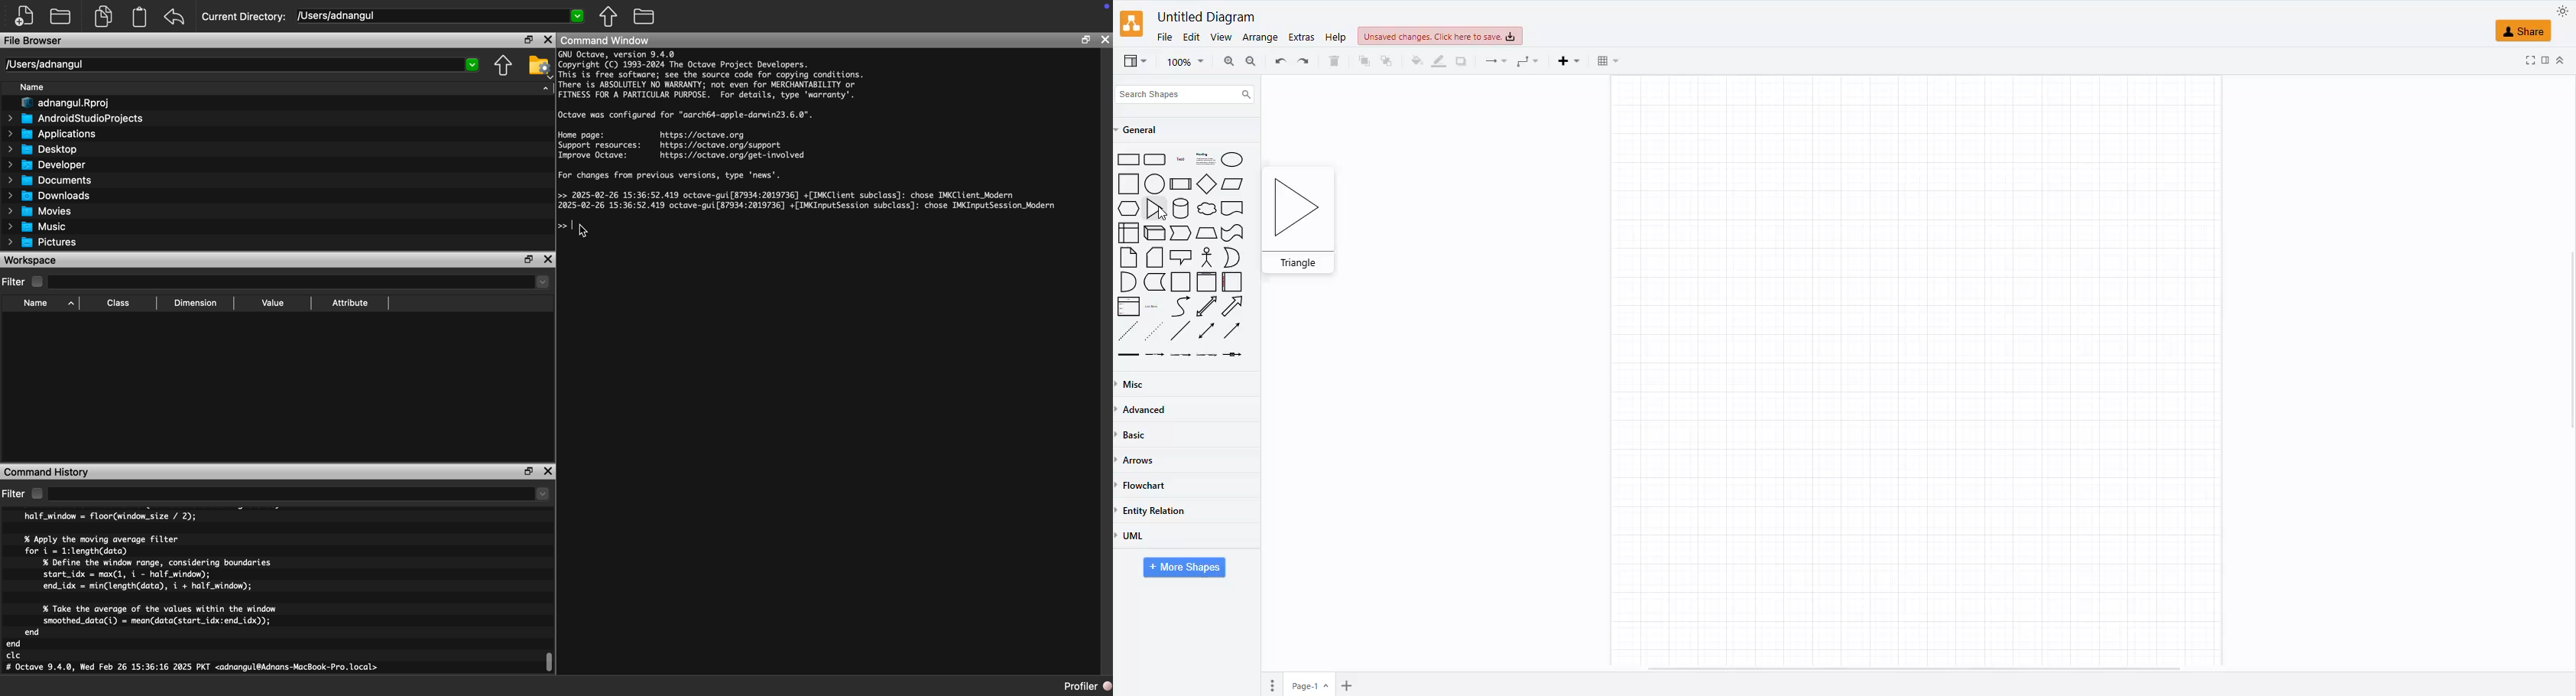  I want to click on Developer, so click(46, 165).